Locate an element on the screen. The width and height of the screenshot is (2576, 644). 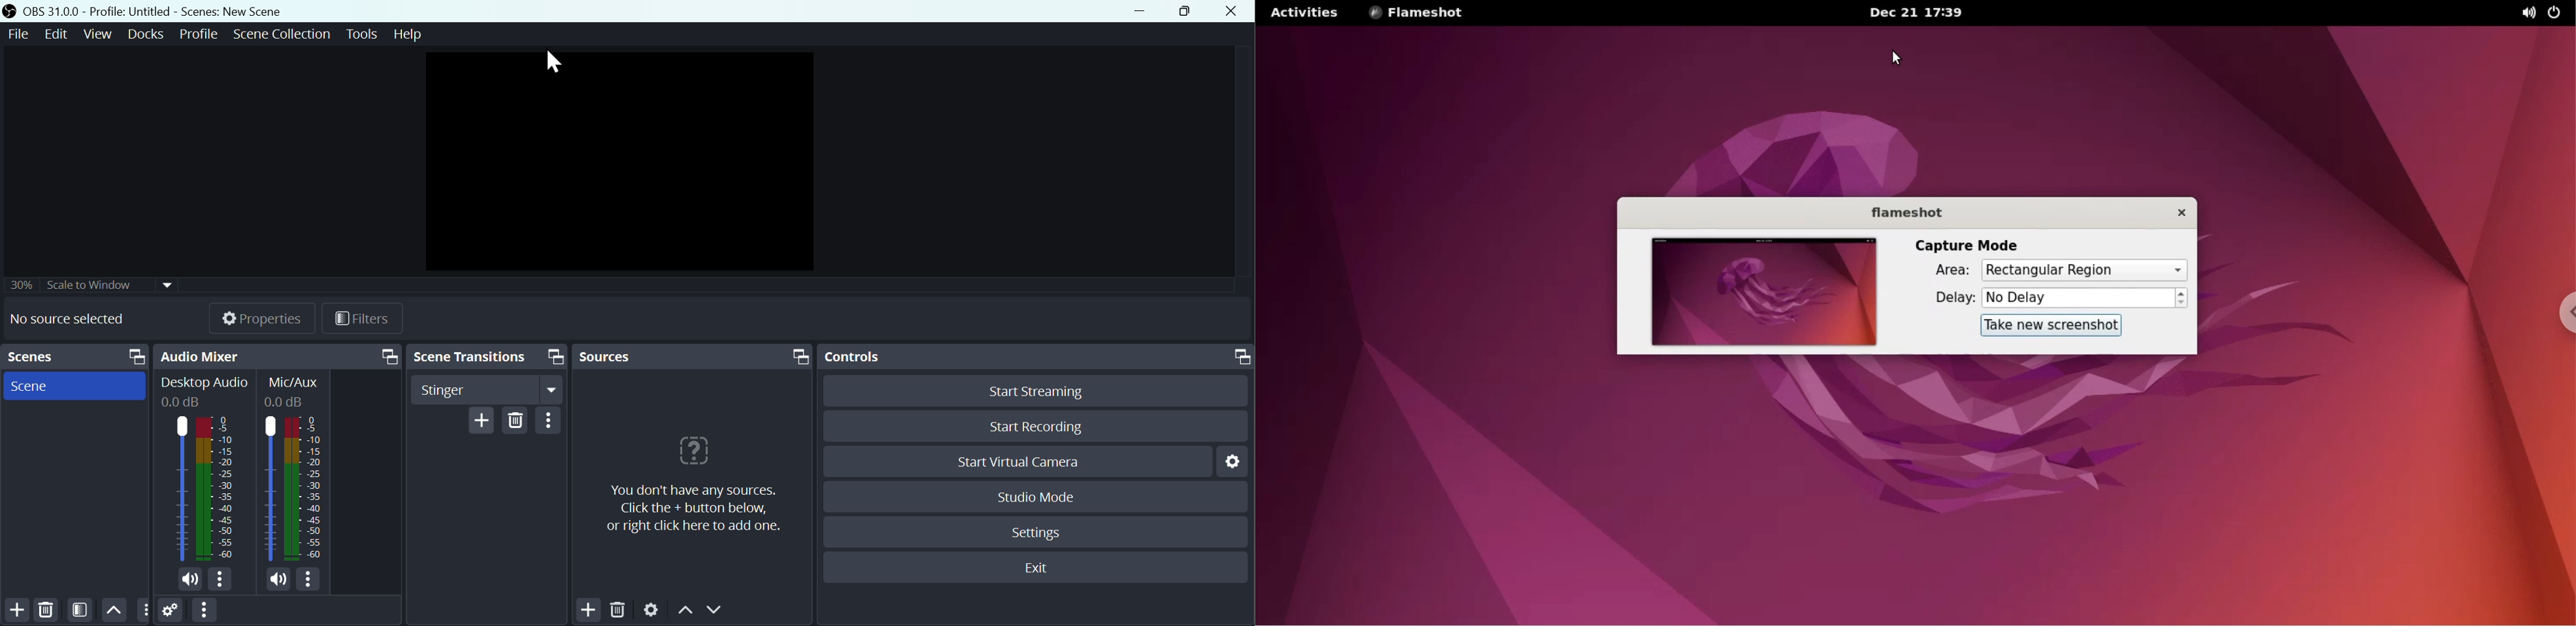
Audio bar is located at coordinates (294, 491).